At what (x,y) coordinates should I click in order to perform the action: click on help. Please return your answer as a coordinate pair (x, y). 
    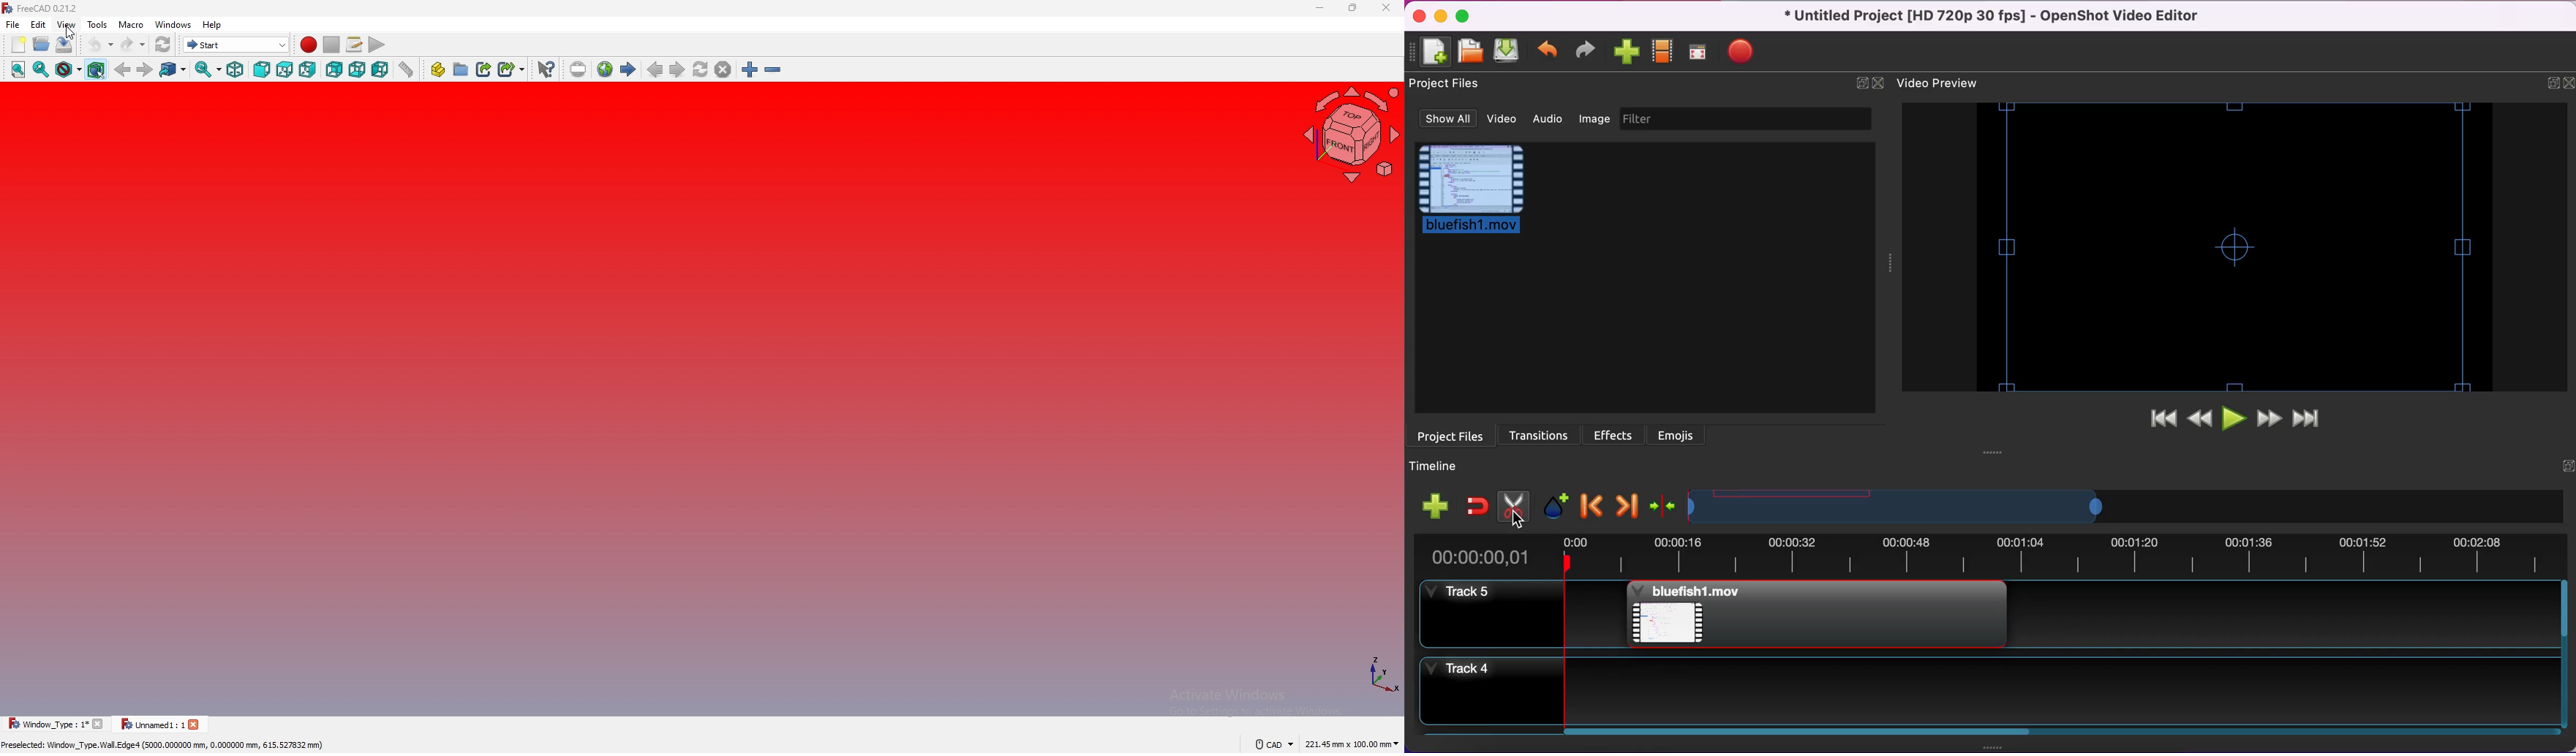
    Looking at the image, I should click on (213, 25).